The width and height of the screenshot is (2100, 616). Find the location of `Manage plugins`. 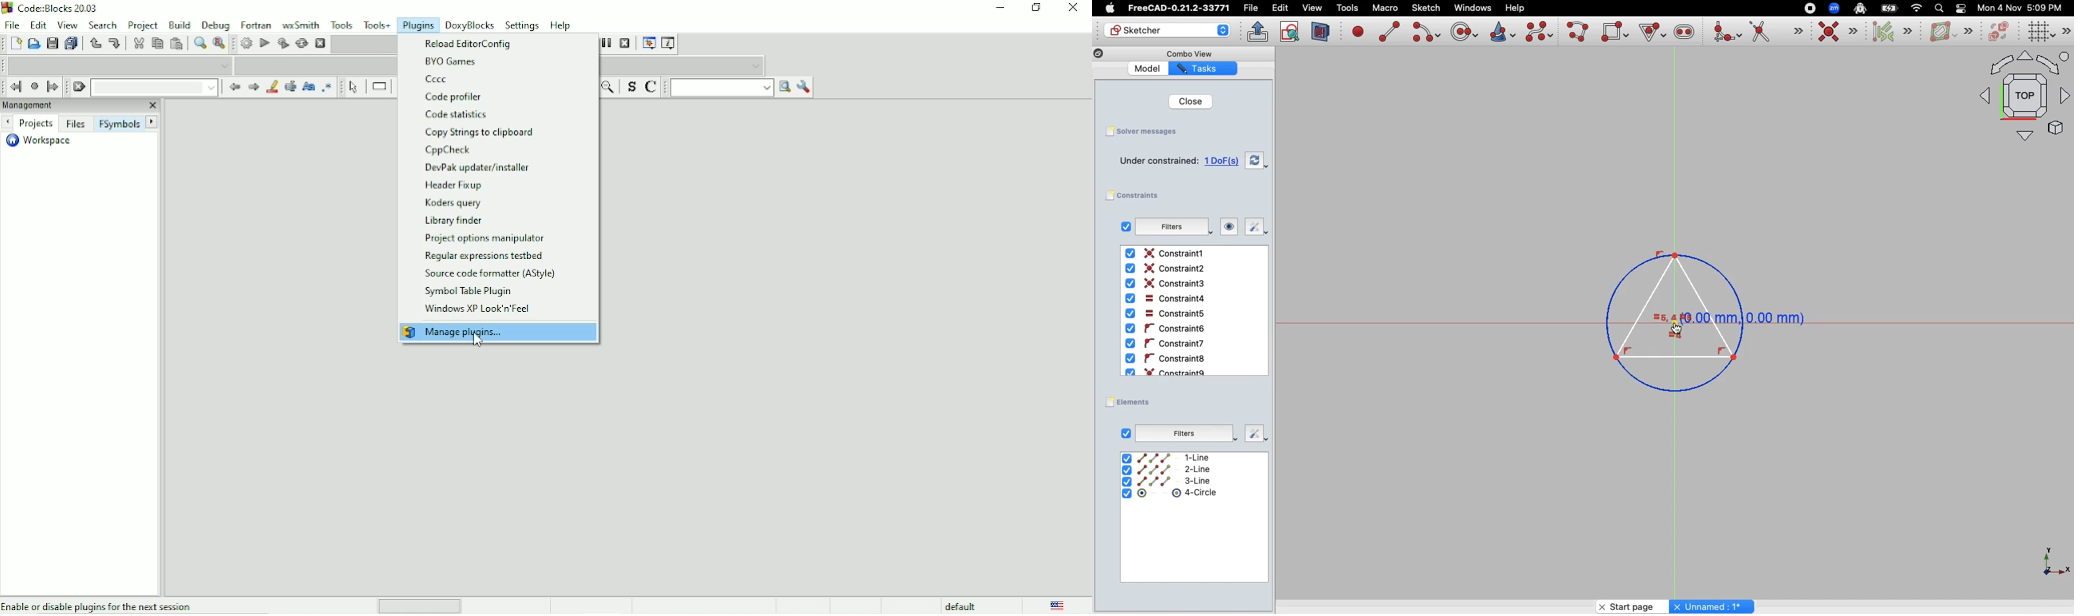

Manage plugins is located at coordinates (497, 335).